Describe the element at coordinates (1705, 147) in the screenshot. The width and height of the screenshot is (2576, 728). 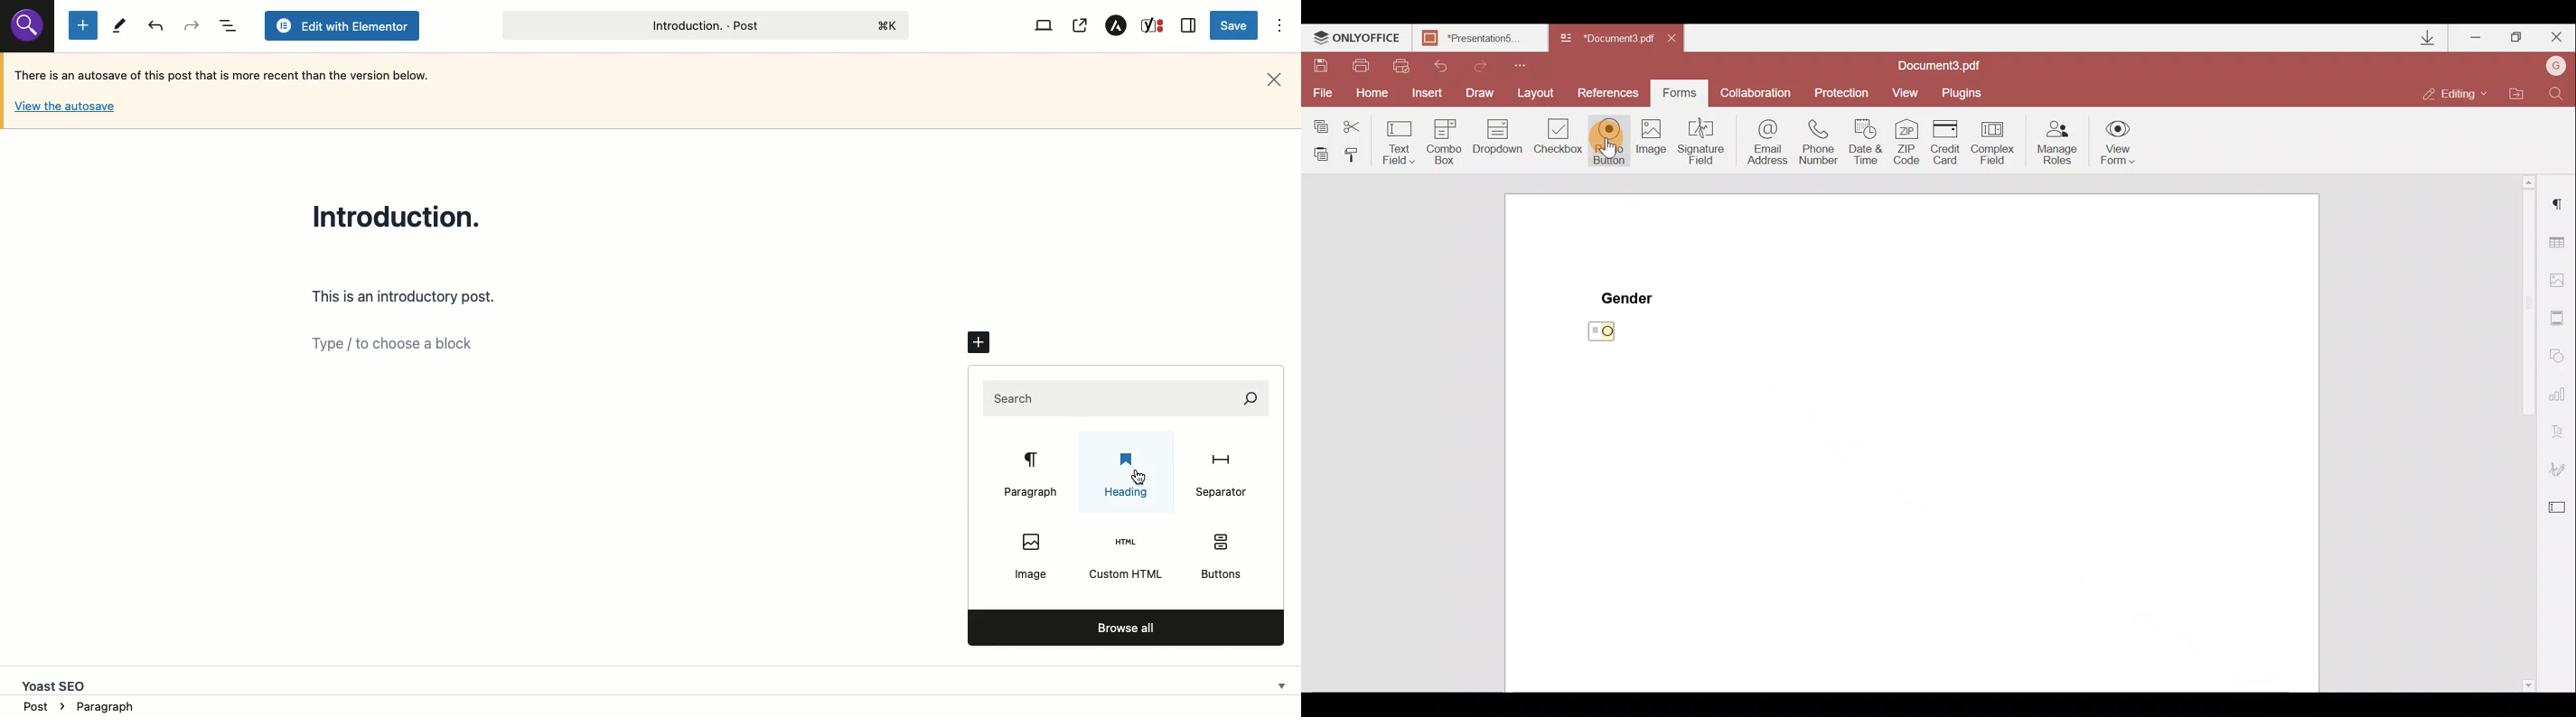
I see `Signature field` at that location.